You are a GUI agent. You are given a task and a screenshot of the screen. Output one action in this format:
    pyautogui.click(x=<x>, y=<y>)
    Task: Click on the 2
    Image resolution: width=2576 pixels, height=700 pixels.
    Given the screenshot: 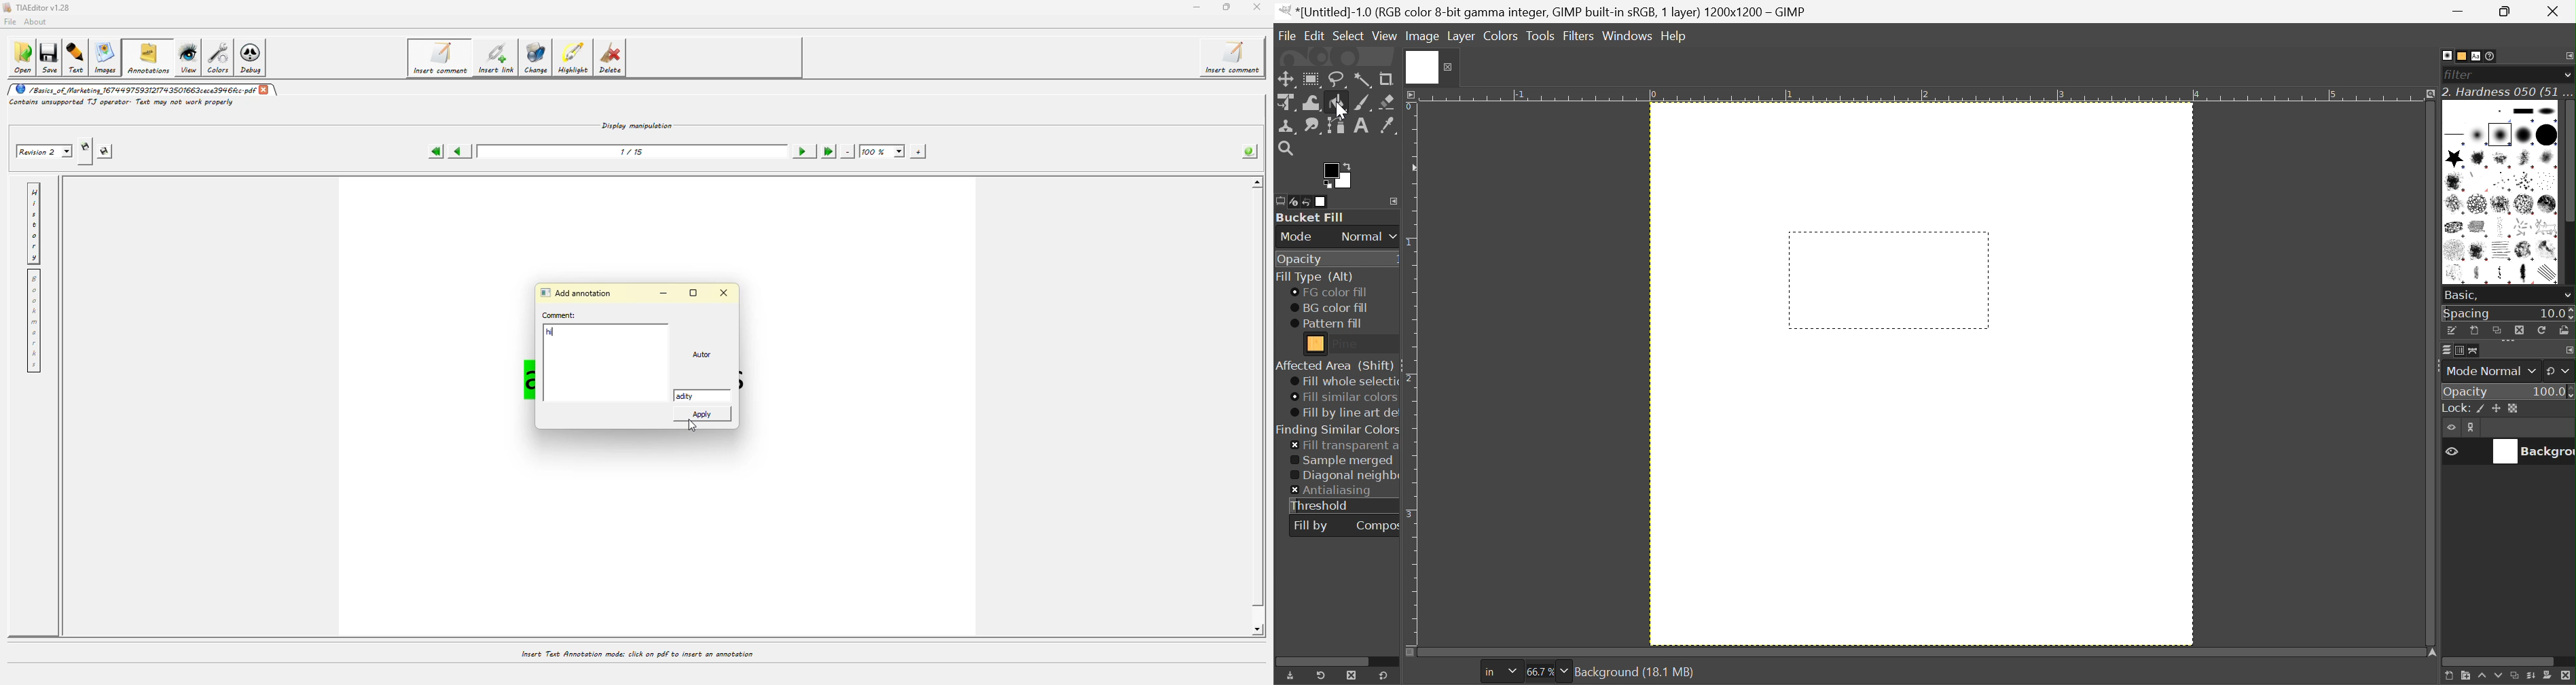 What is the action you would take?
    pyautogui.click(x=1411, y=379)
    